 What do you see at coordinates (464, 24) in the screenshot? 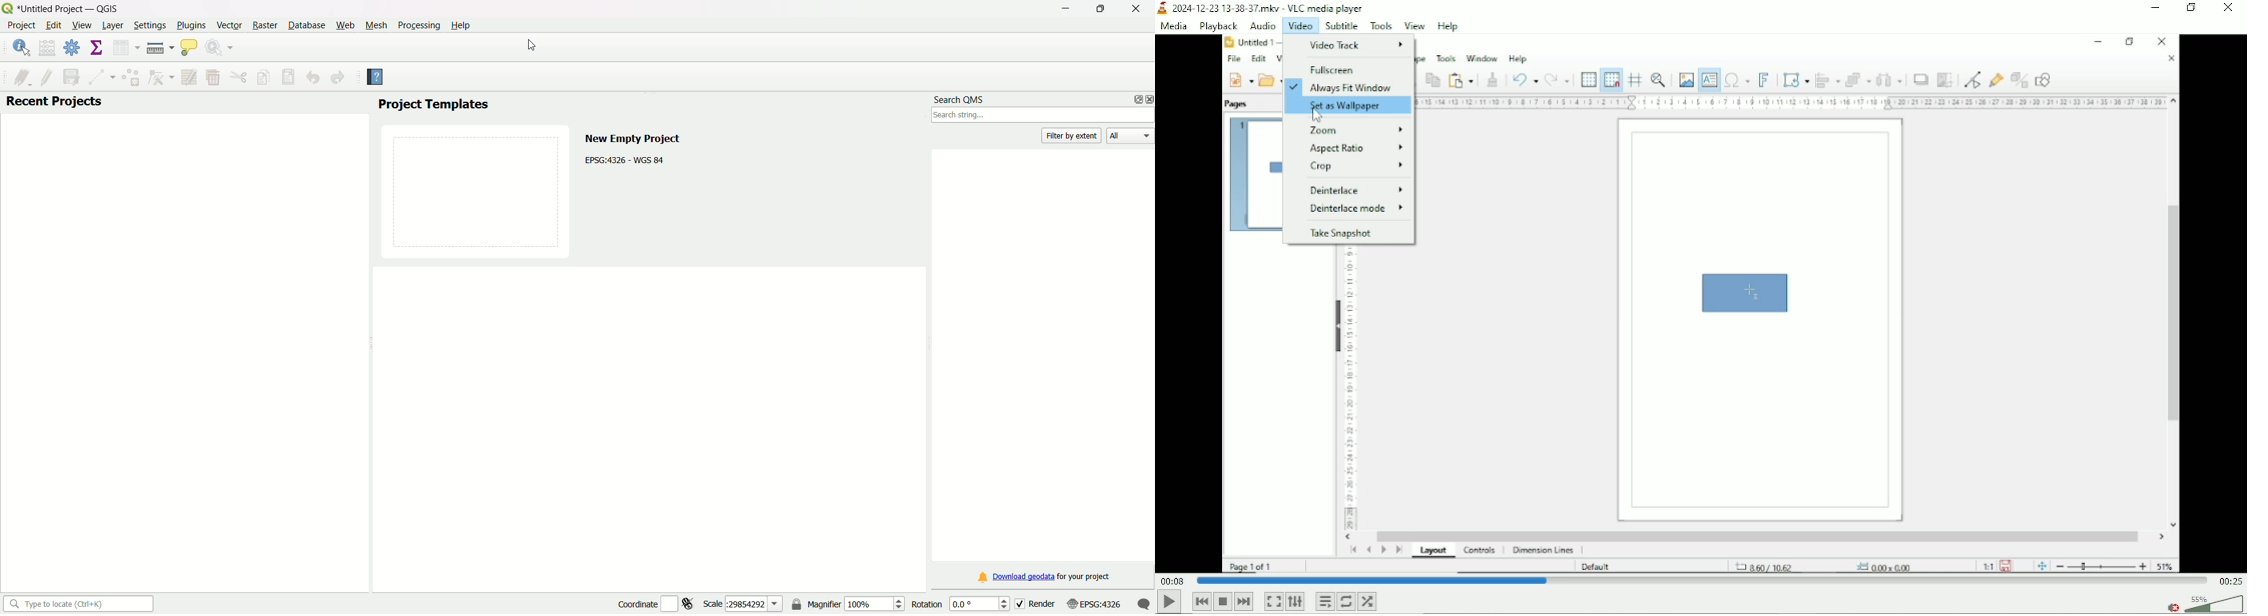
I see `Help` at bounding box center [464, 24].